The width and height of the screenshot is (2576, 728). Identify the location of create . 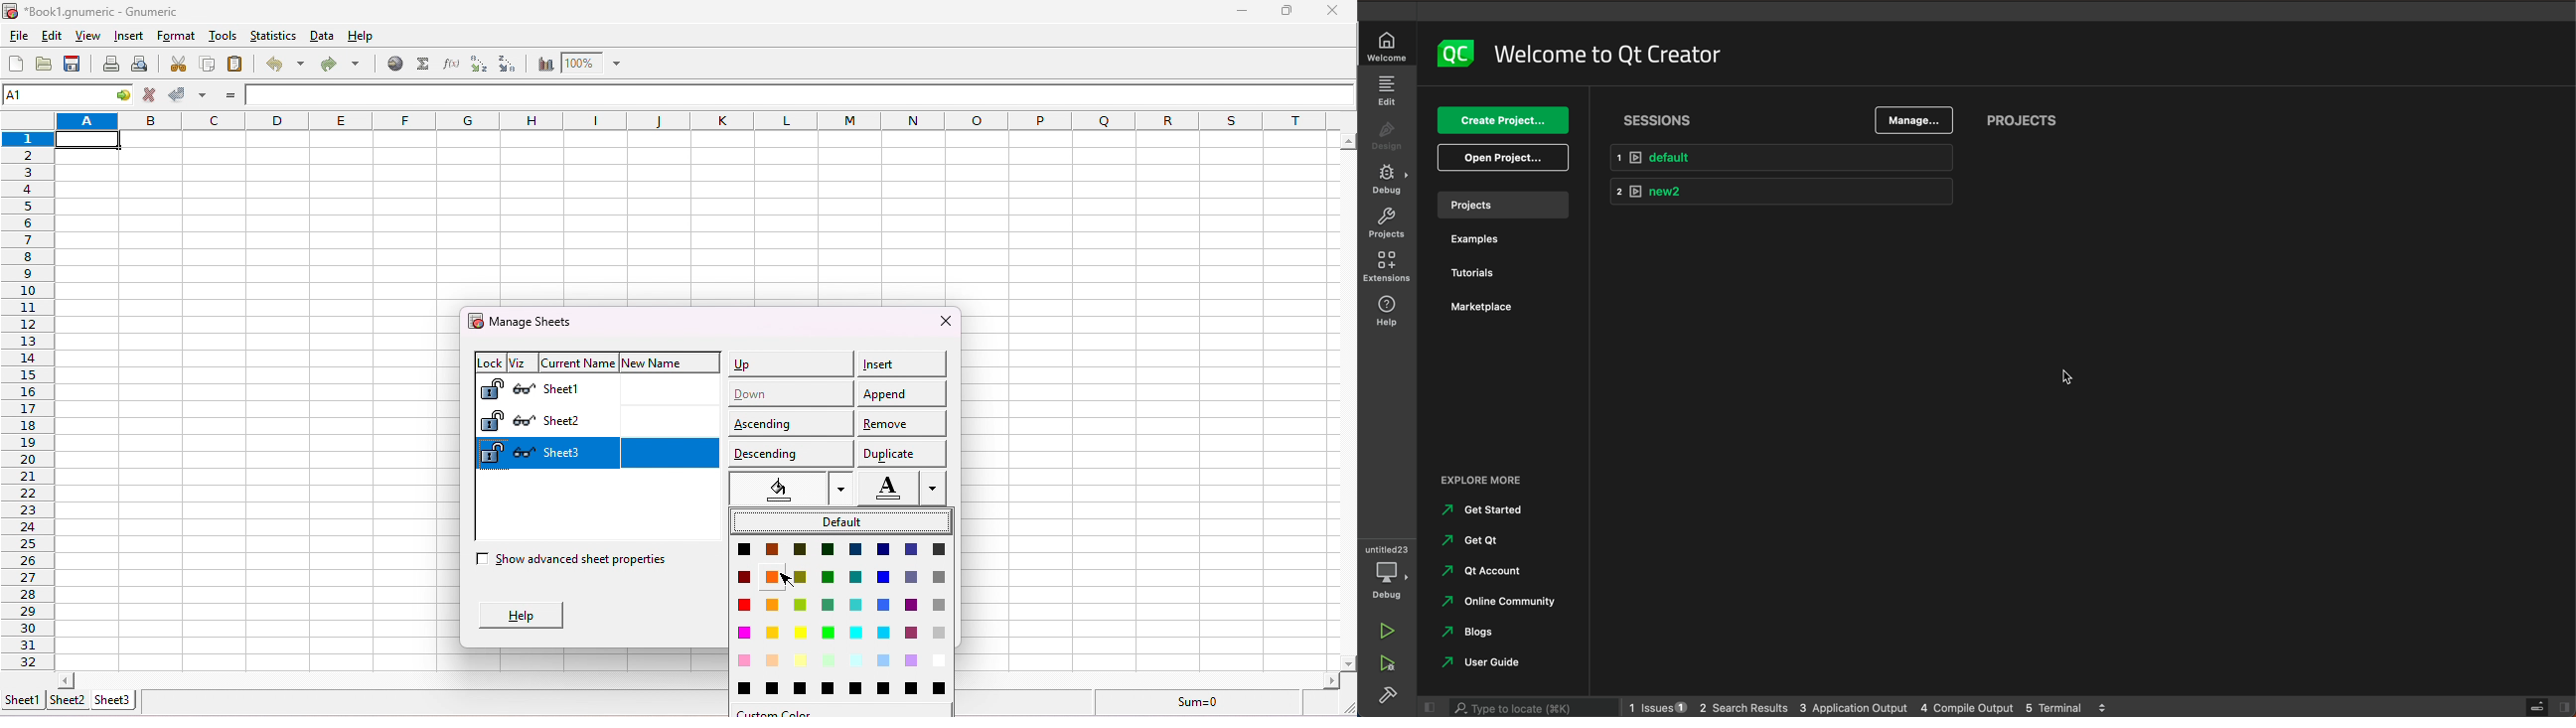
(1502, 121).